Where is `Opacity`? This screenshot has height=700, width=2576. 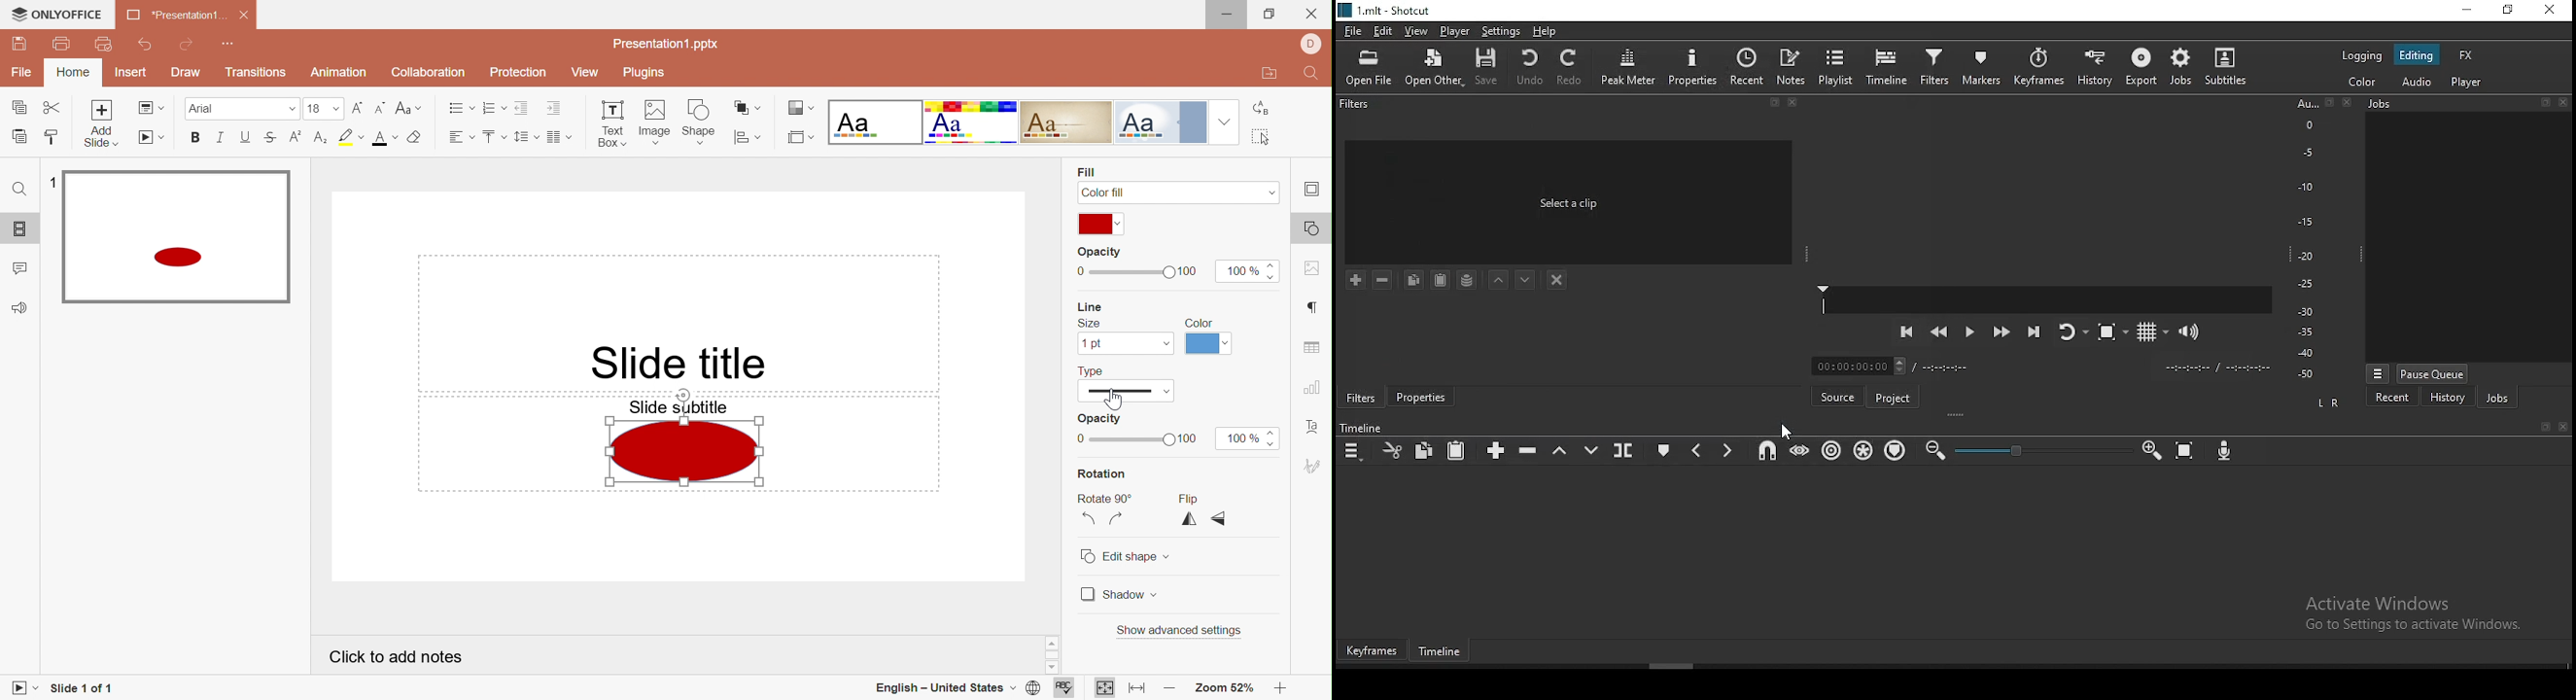
Opacity is located at coordinates (1098, 253).